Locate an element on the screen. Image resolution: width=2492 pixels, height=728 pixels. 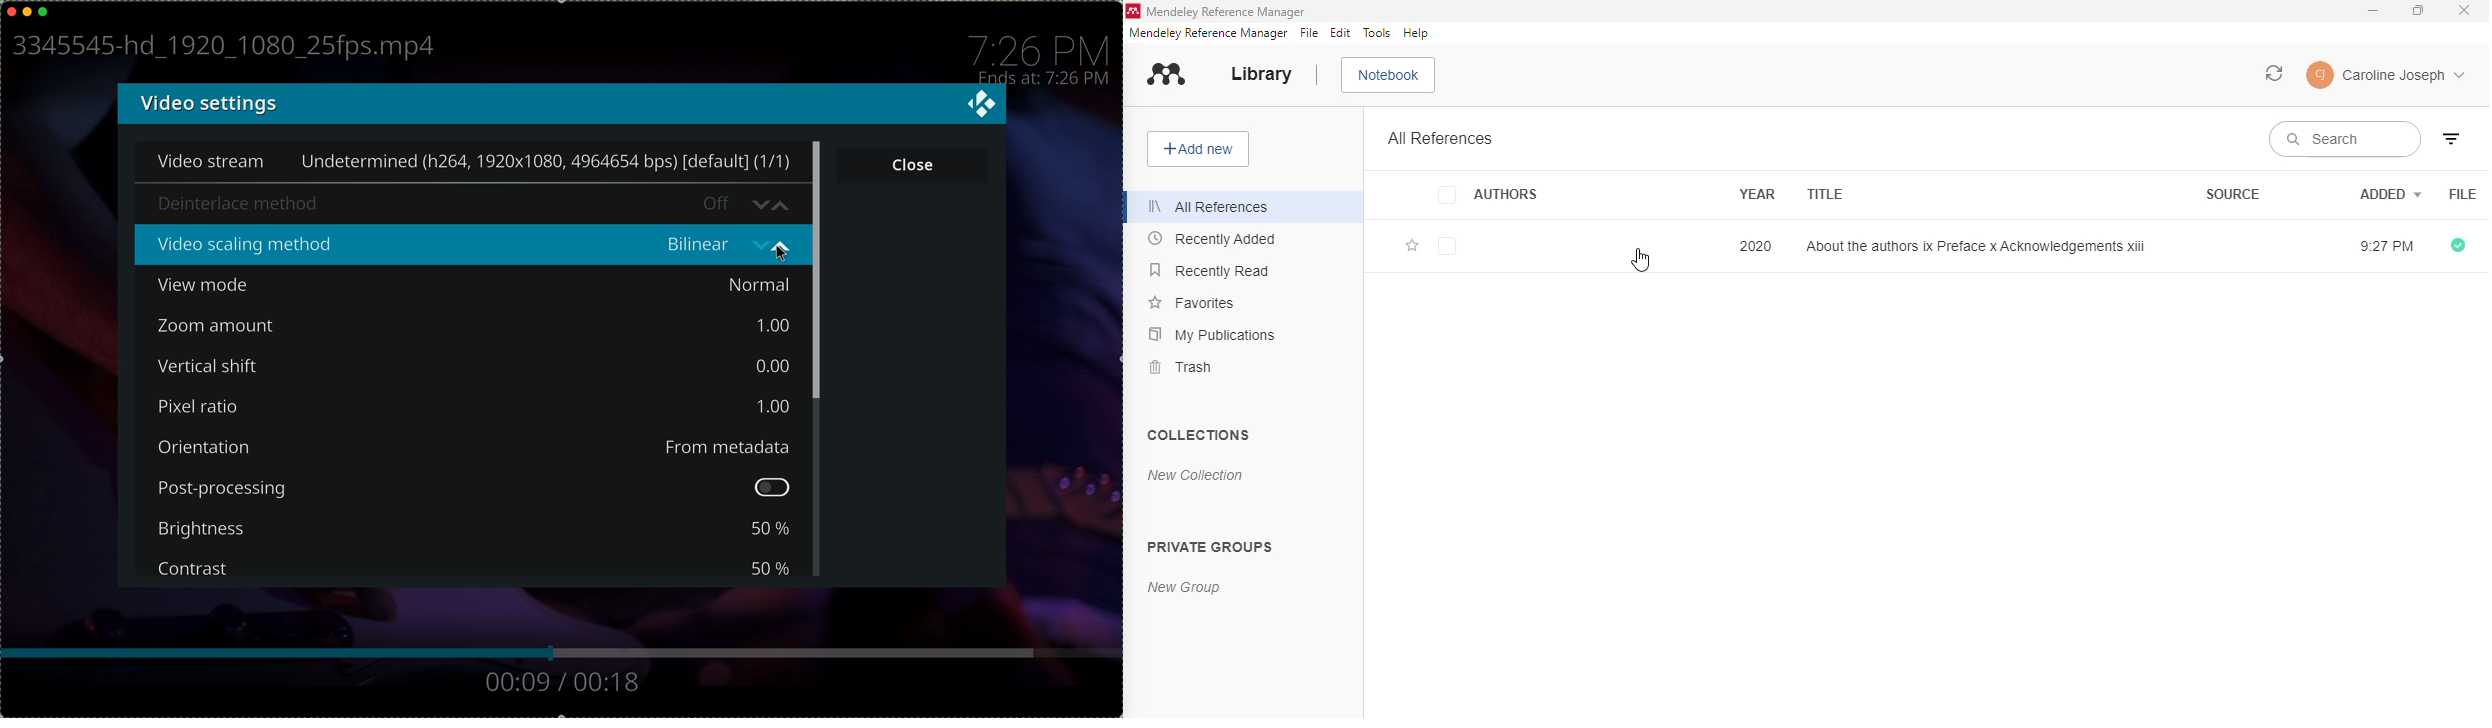
title is located at coordinates (1824, 194).